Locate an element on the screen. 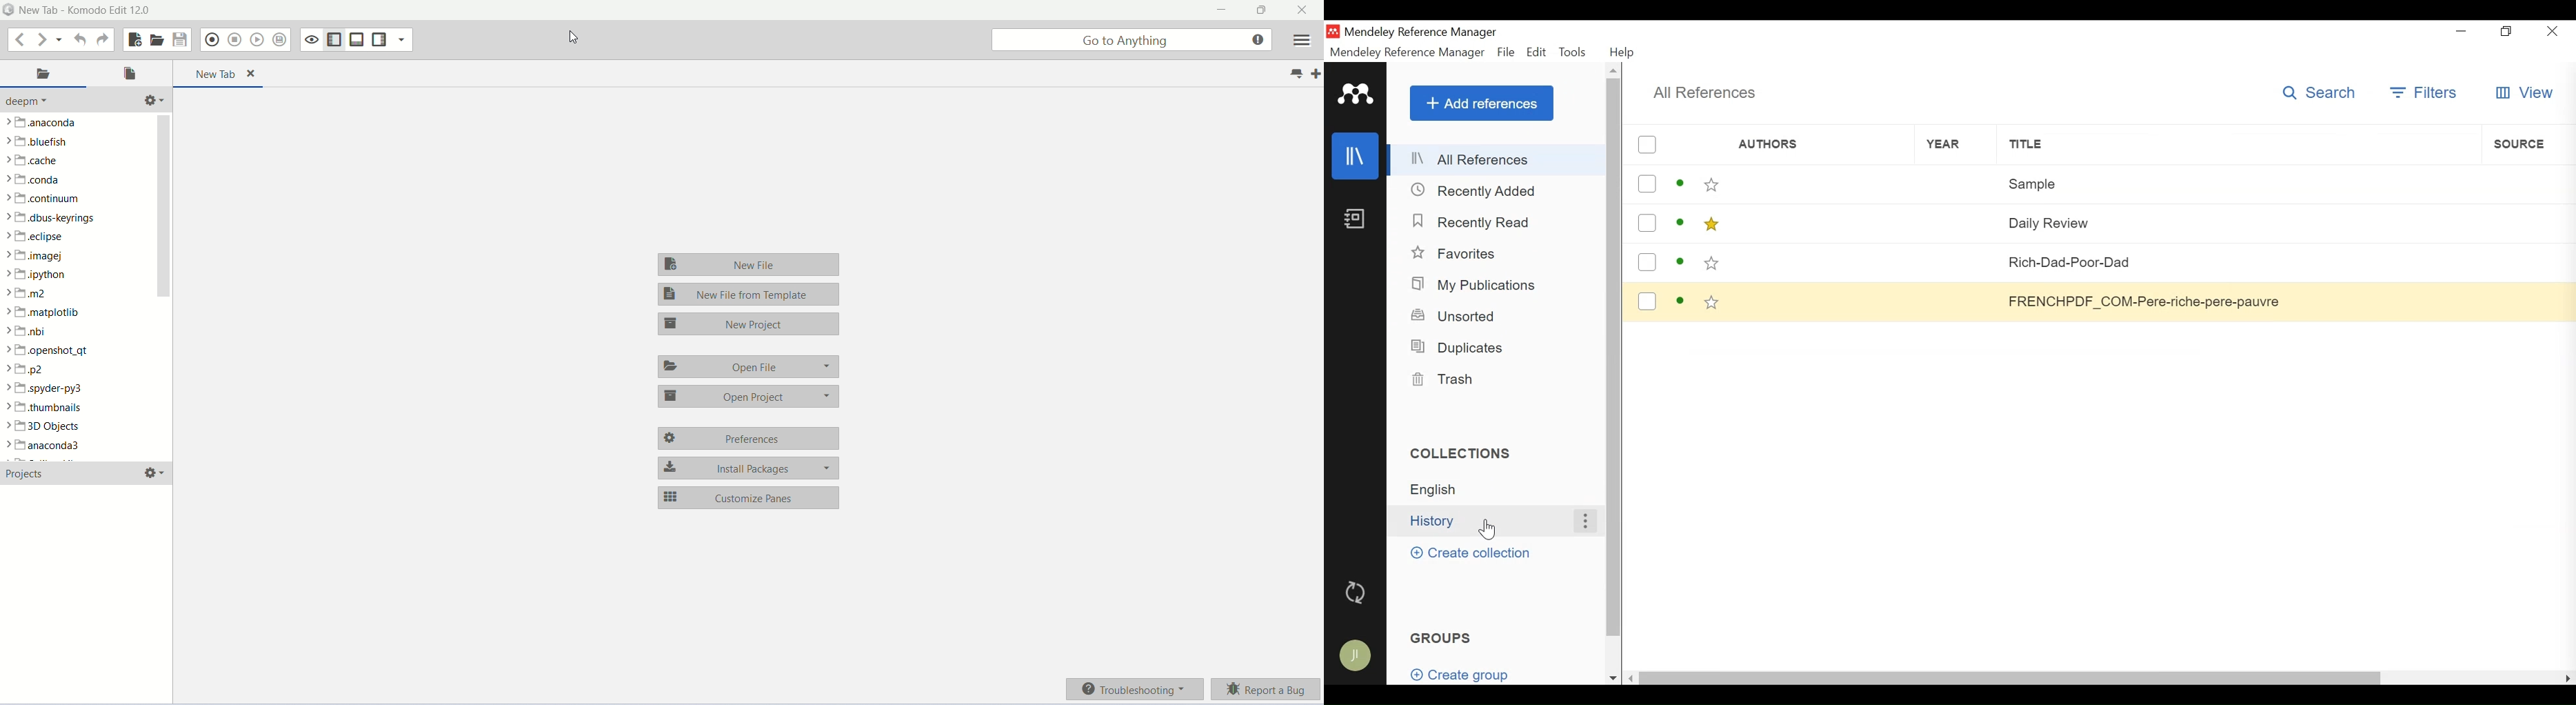  Mendeley logo is located at coordinates (1356, 95).